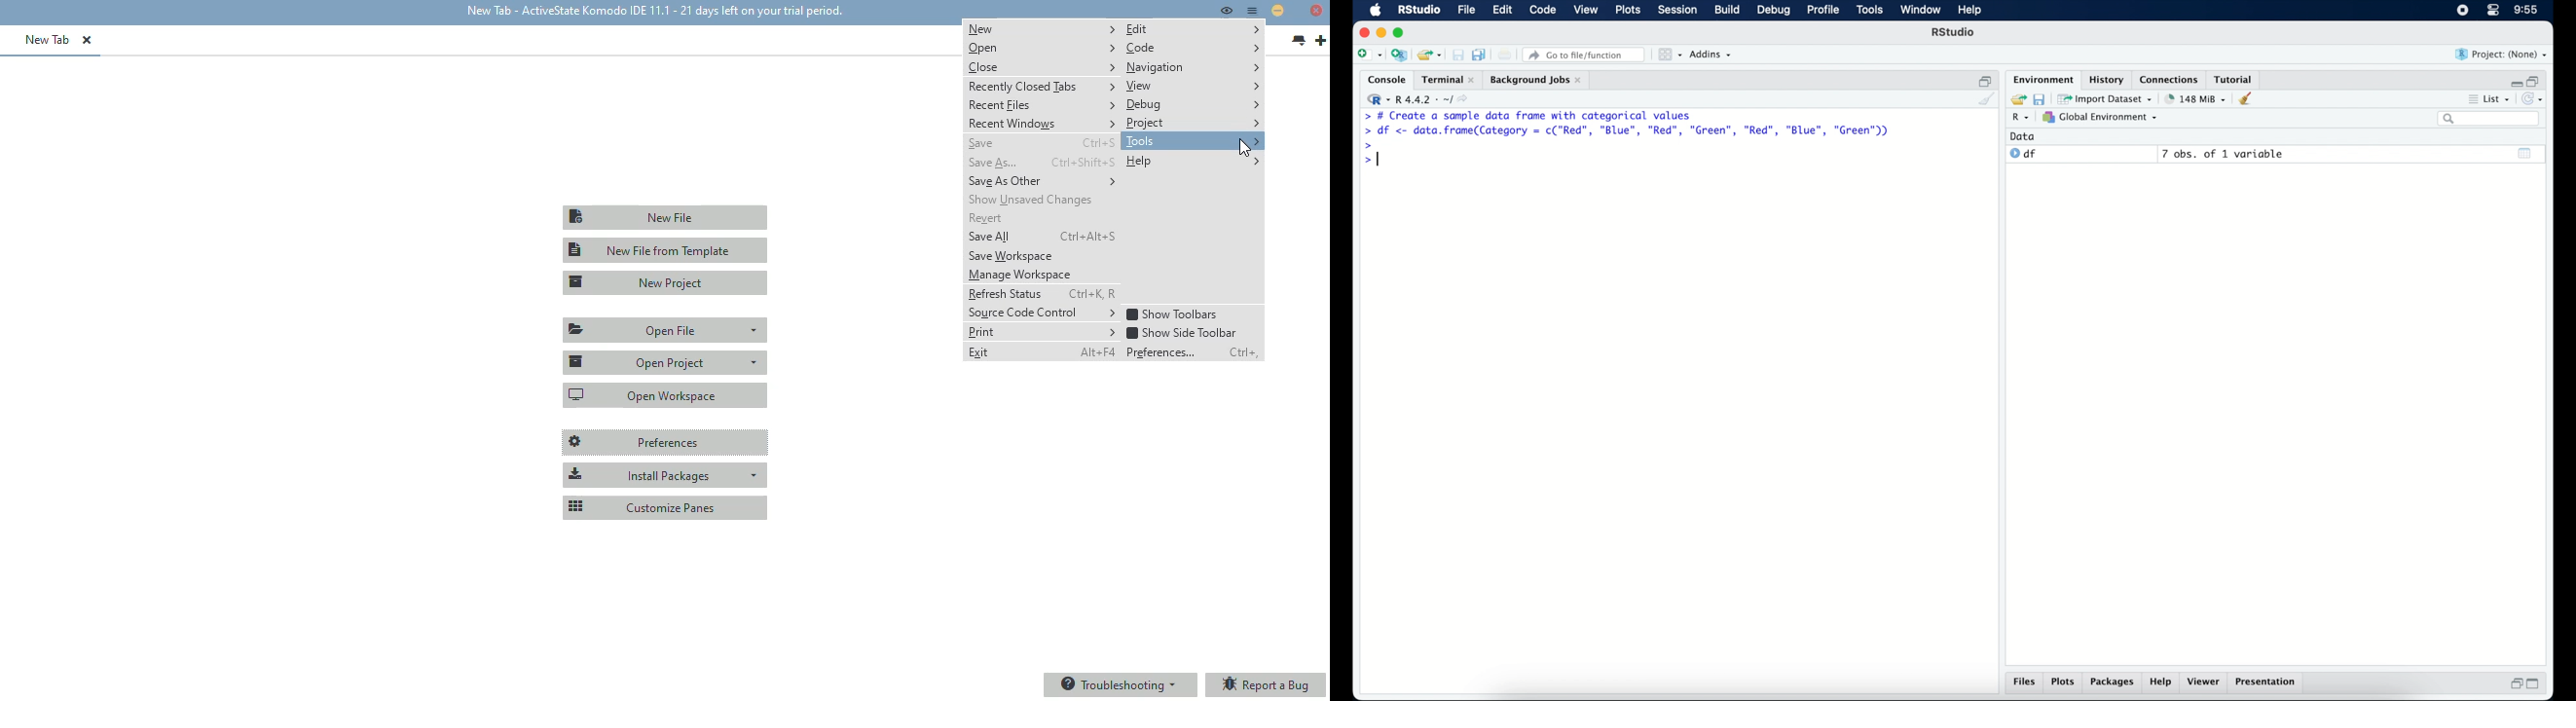  I want to click on import dataset, so click(2106, 98).